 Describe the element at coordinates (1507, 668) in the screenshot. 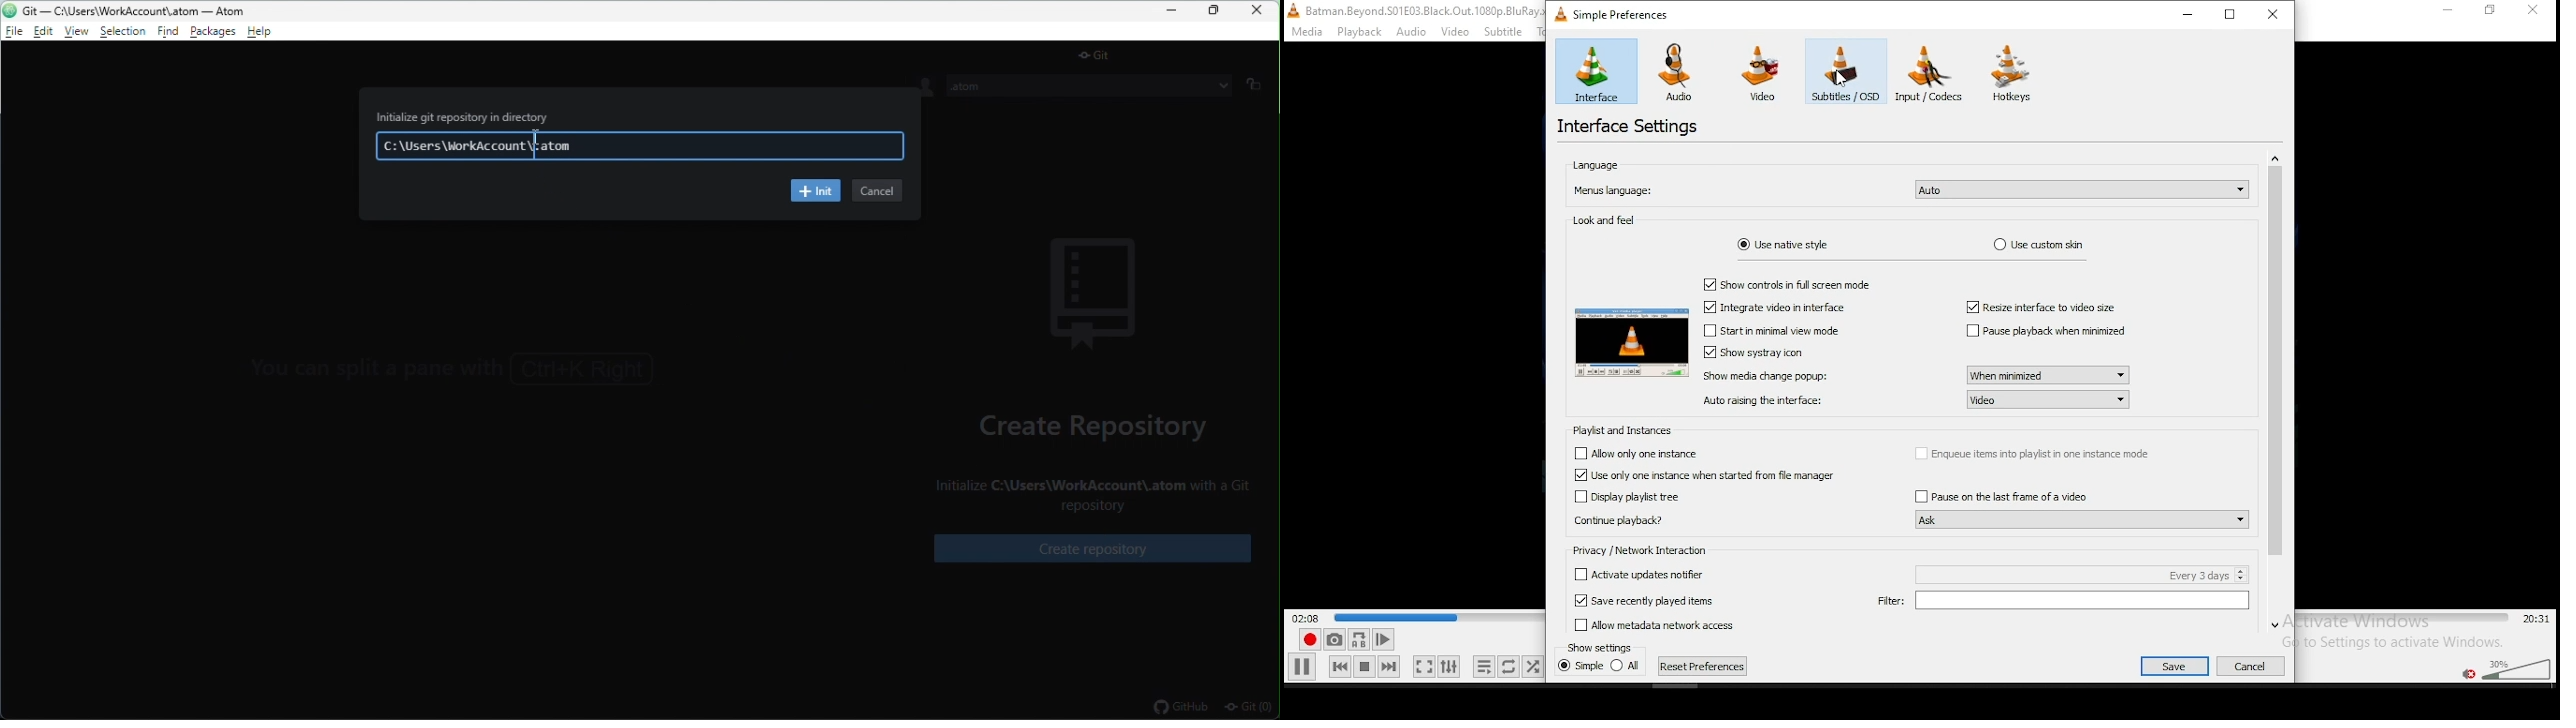

I see `click to select between loop all, loop one, and no loop` at that location.